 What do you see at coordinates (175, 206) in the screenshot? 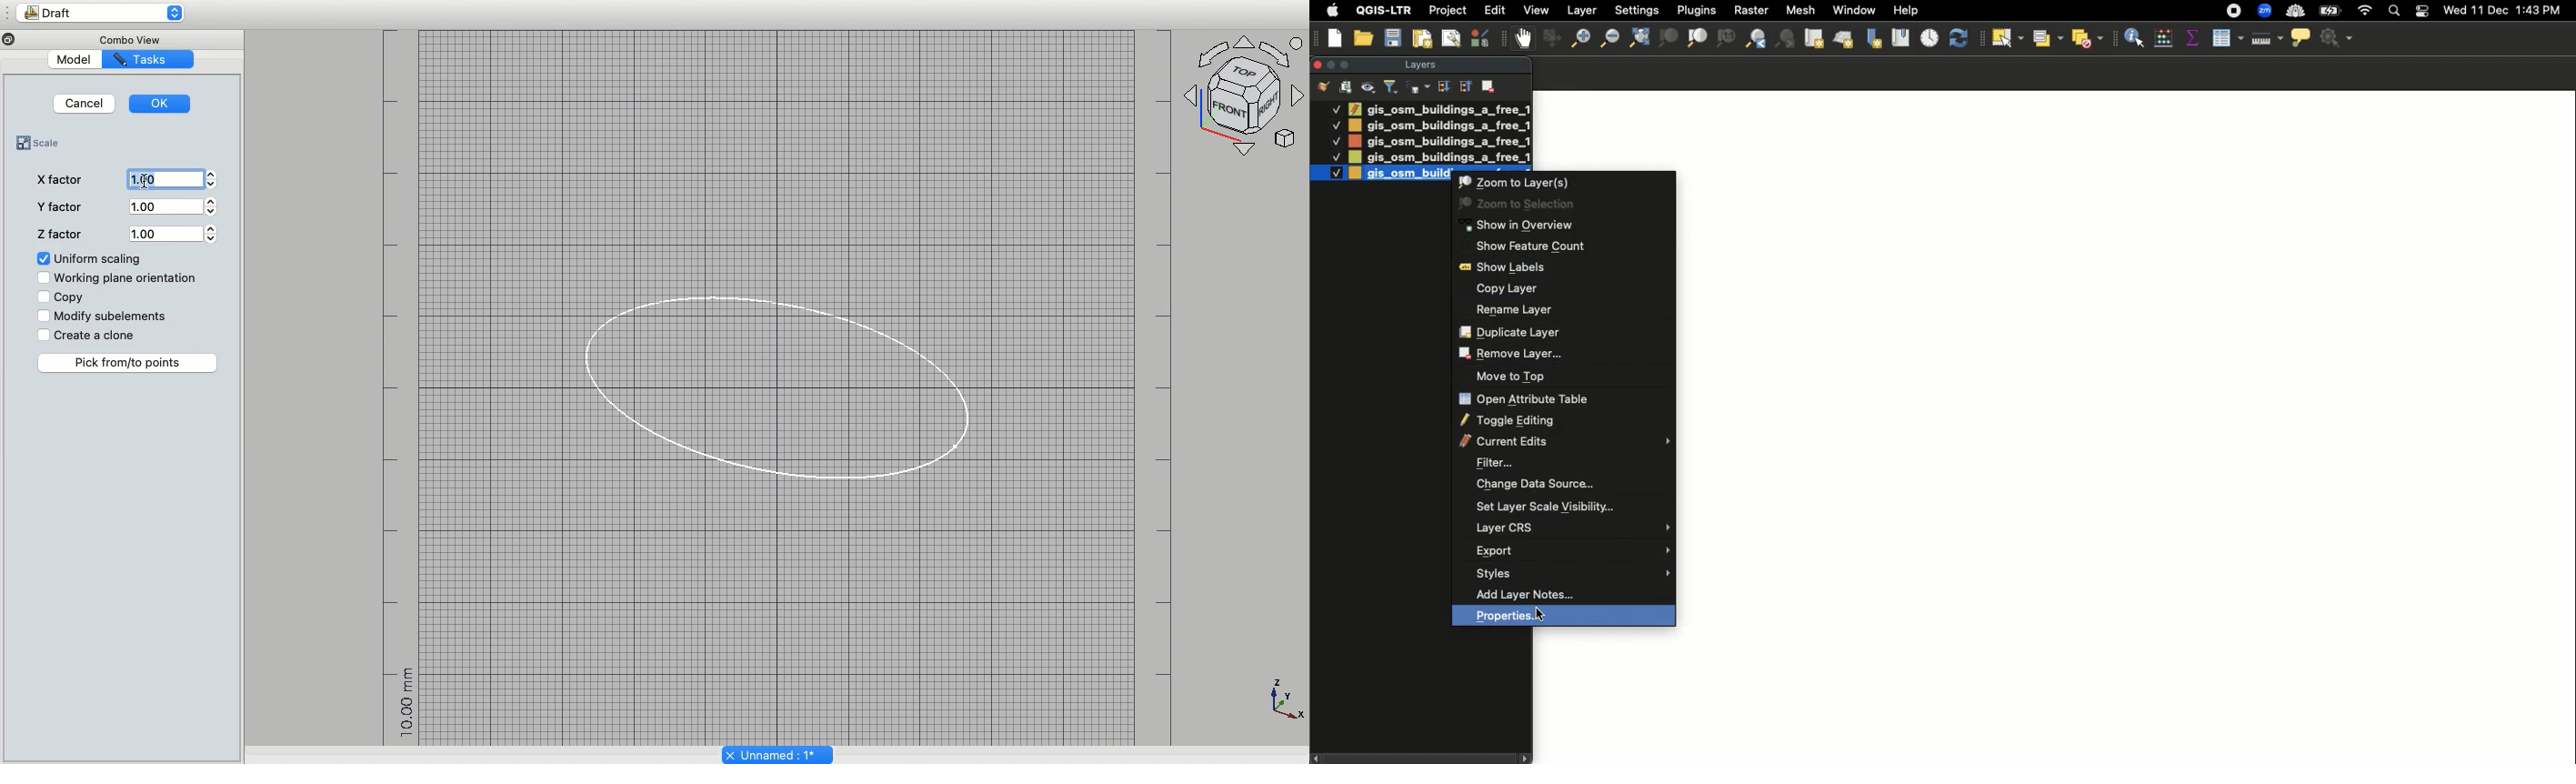
I see `1.00` at bounding box center [175, 206].